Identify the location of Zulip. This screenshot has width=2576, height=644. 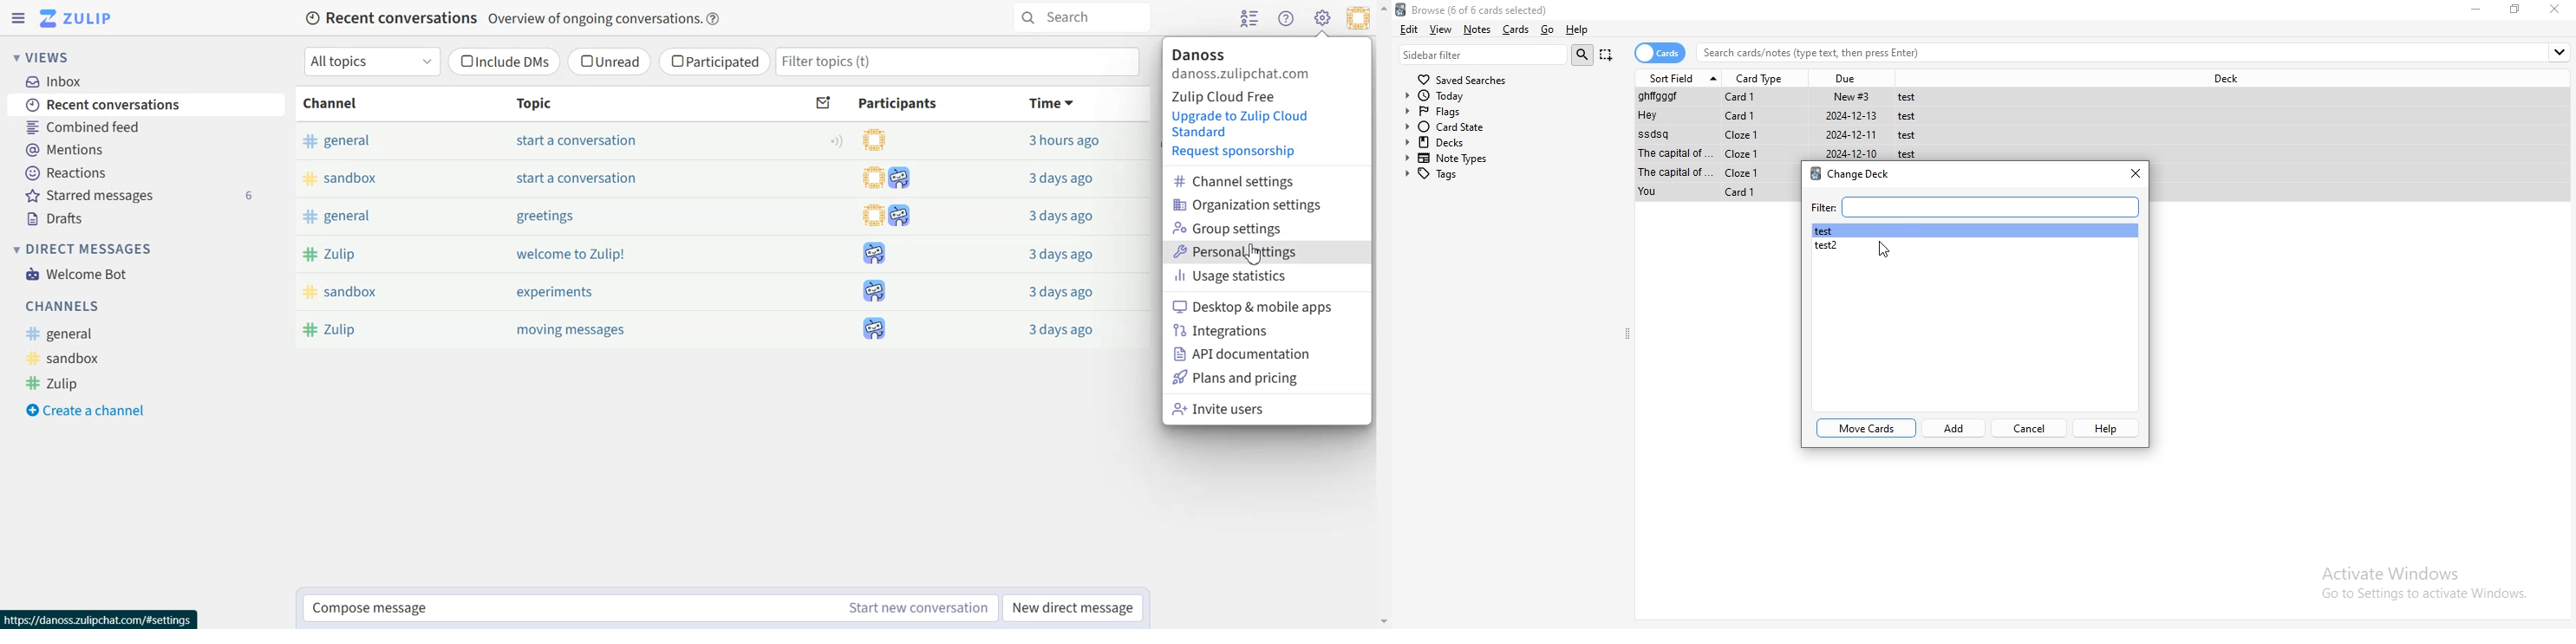
(53, 383).